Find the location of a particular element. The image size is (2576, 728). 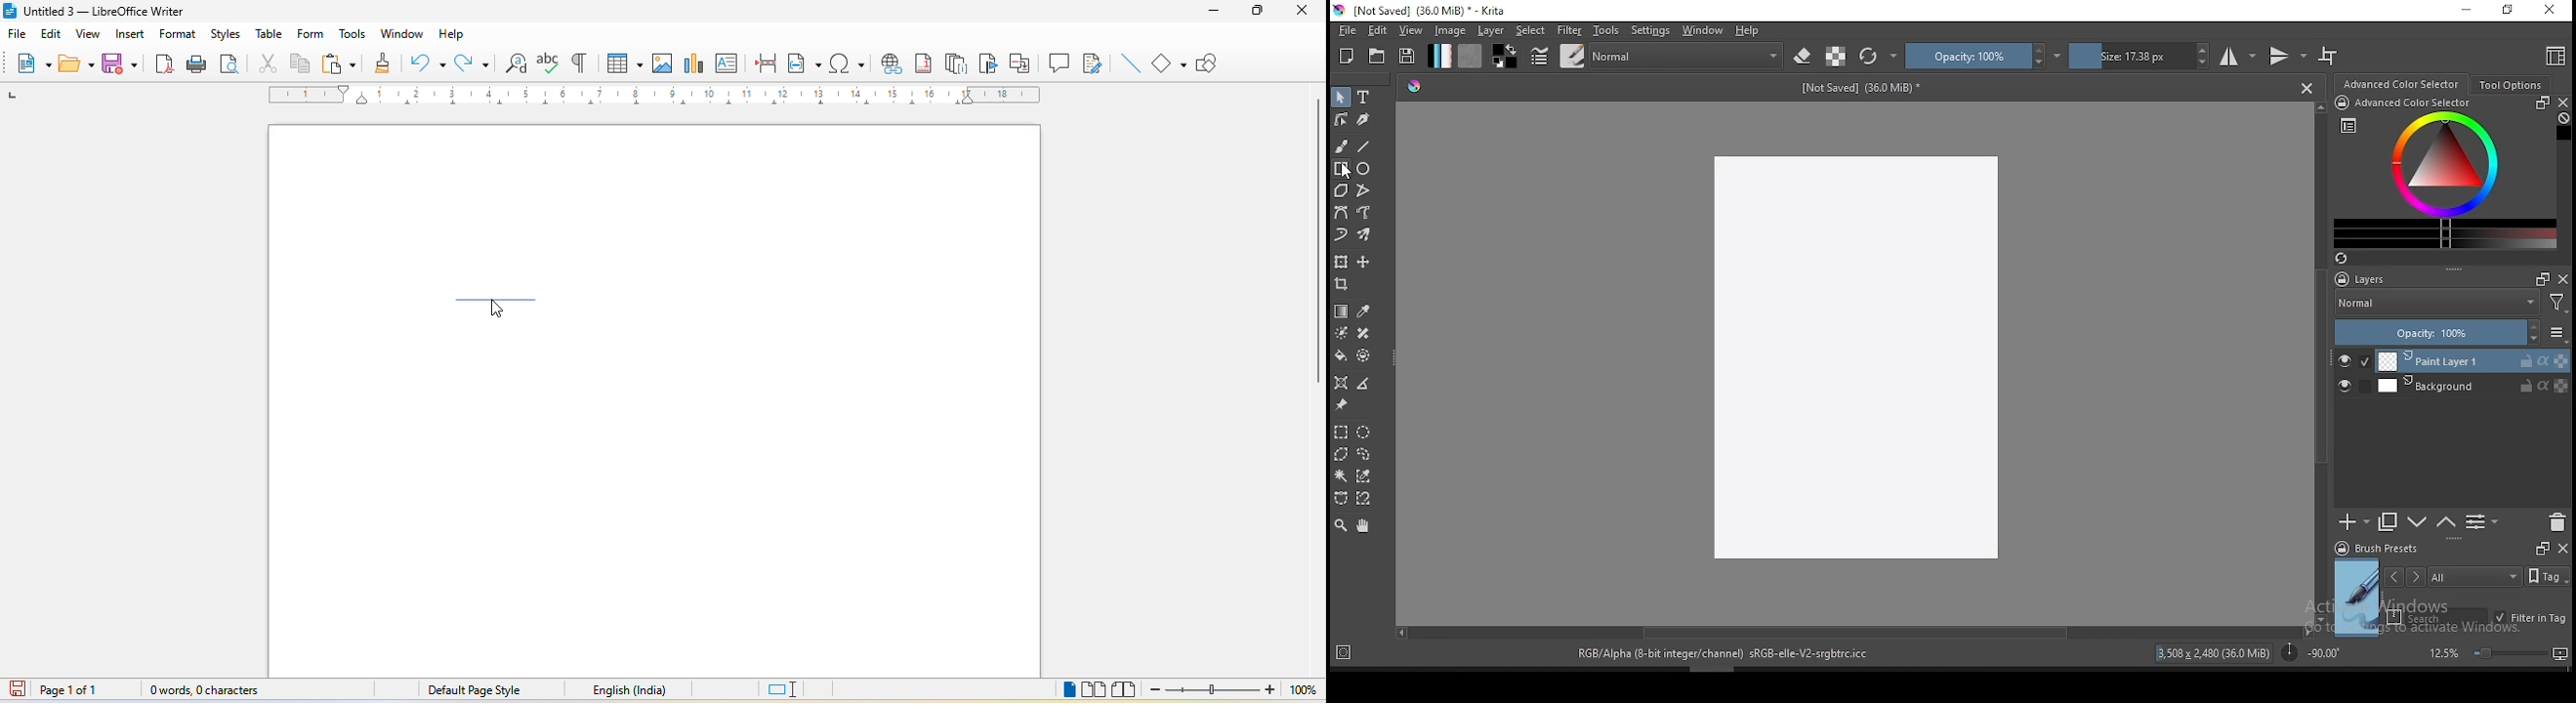

new layer is located at coordinates (2354, 521).